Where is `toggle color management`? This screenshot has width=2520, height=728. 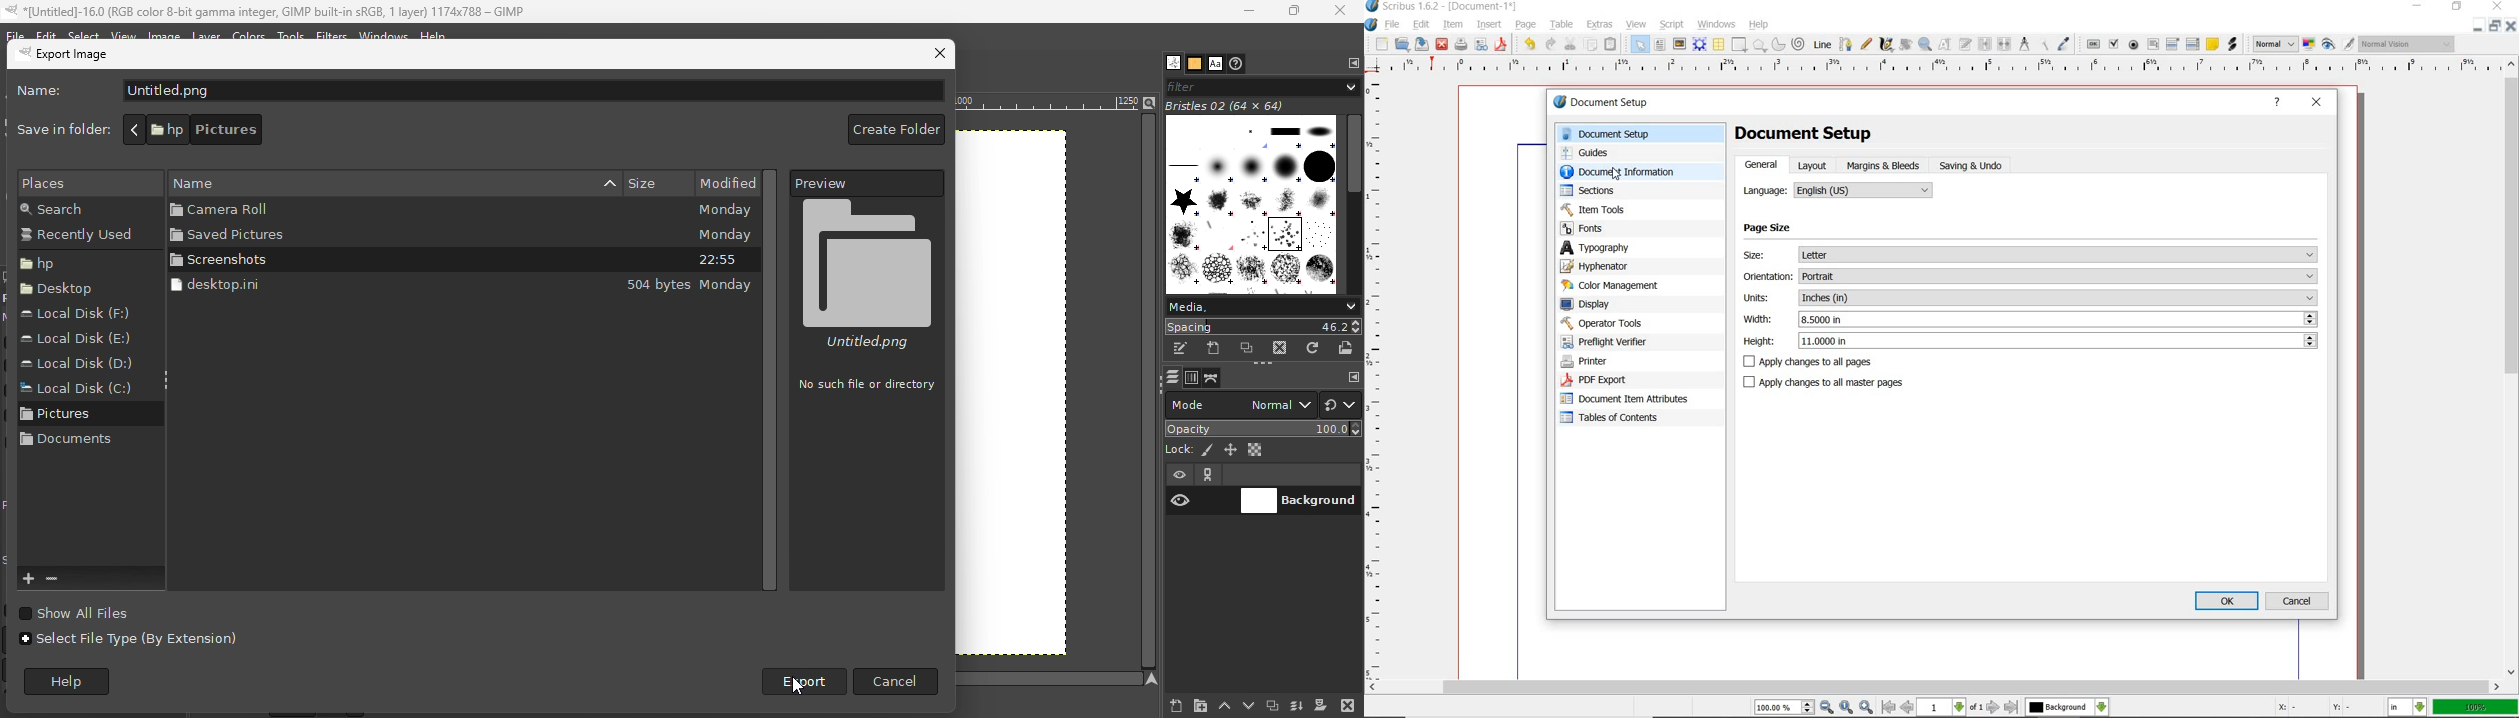
toggle color management is located at coordinates (2309, 44).